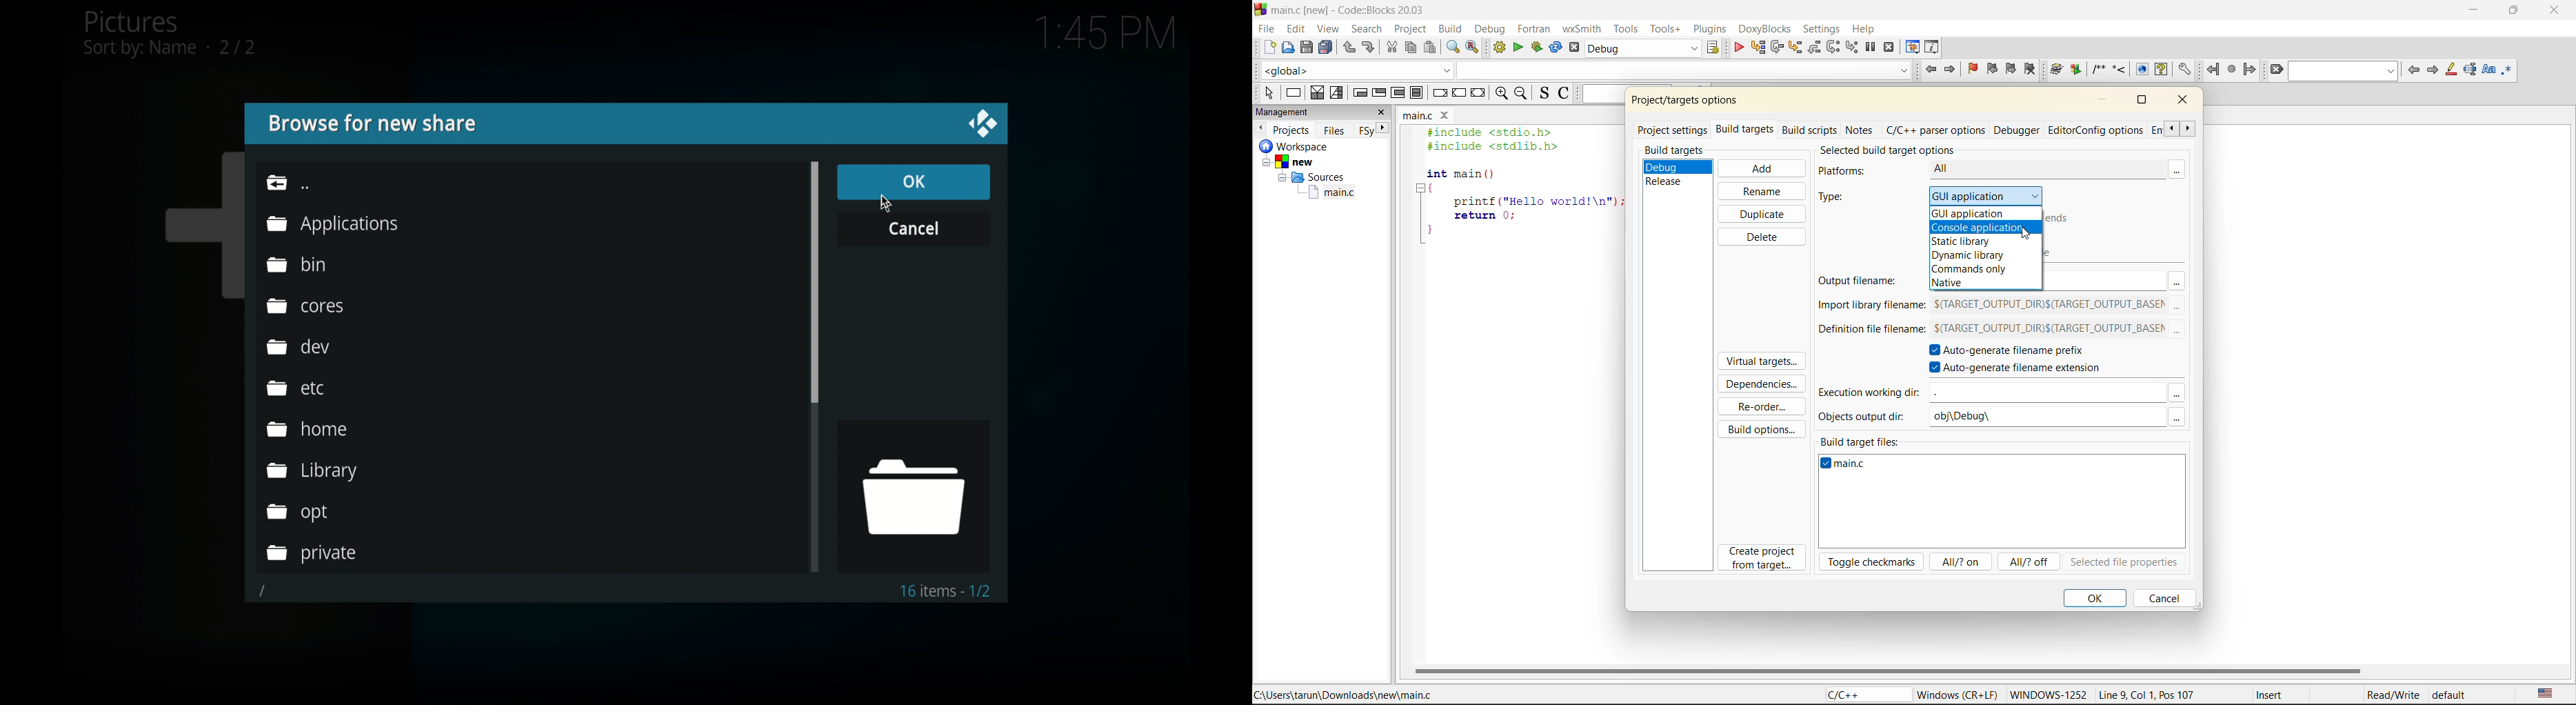 The height and width of the screenshot is (728, 2576). What do you see at coordinates (1447, 116) in the screenshot?
I see `Close` at bounding box center [1447, 116].